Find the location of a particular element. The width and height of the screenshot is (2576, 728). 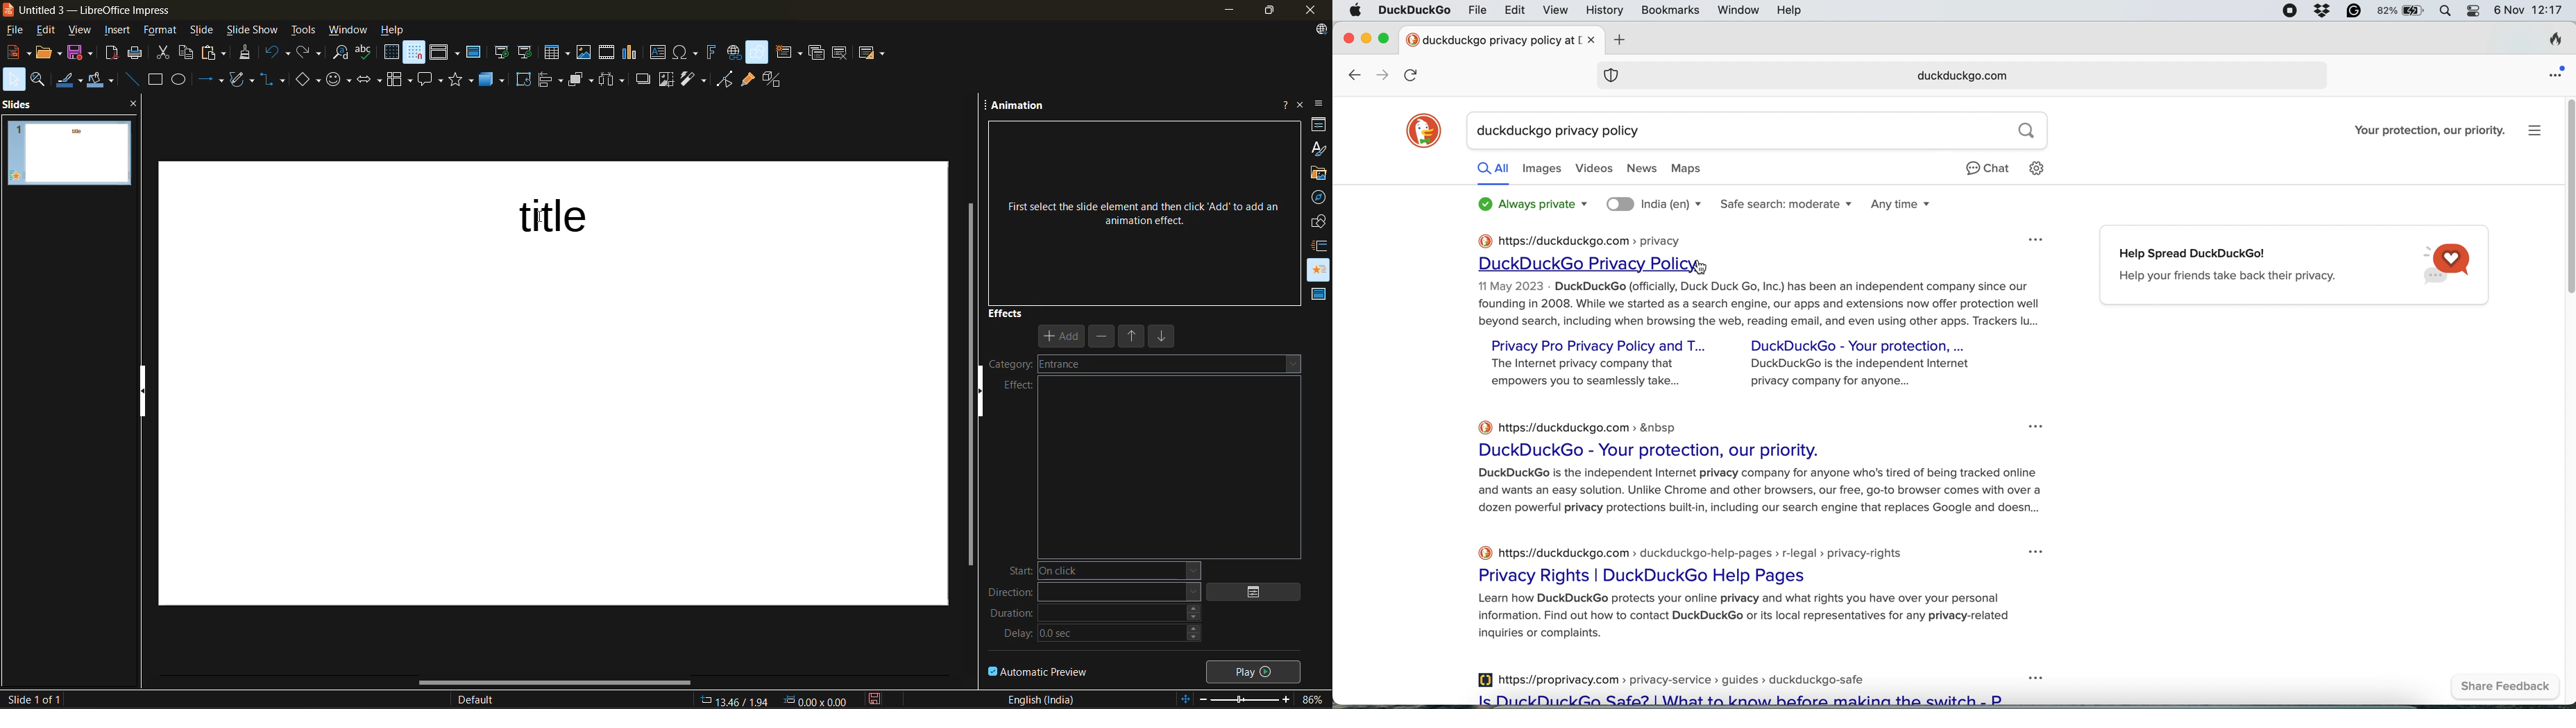

help is located at coordinates (1788, 11).